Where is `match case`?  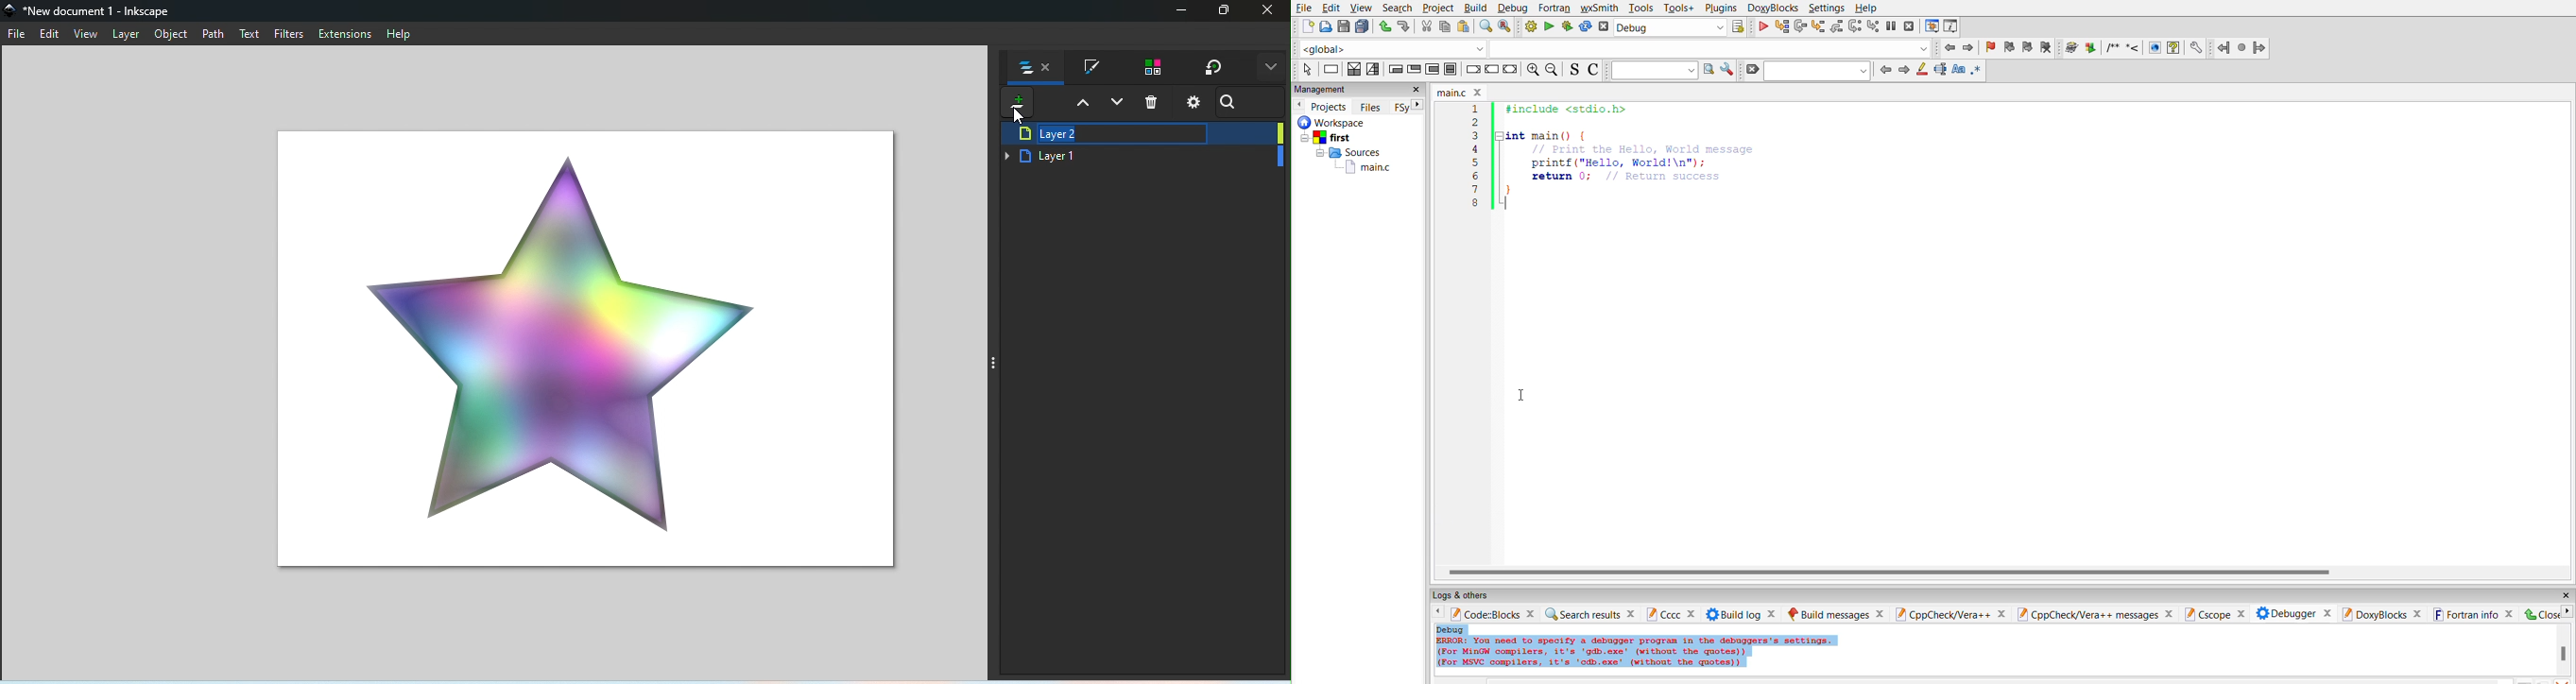
match case is located at coordinates (1958, 70).